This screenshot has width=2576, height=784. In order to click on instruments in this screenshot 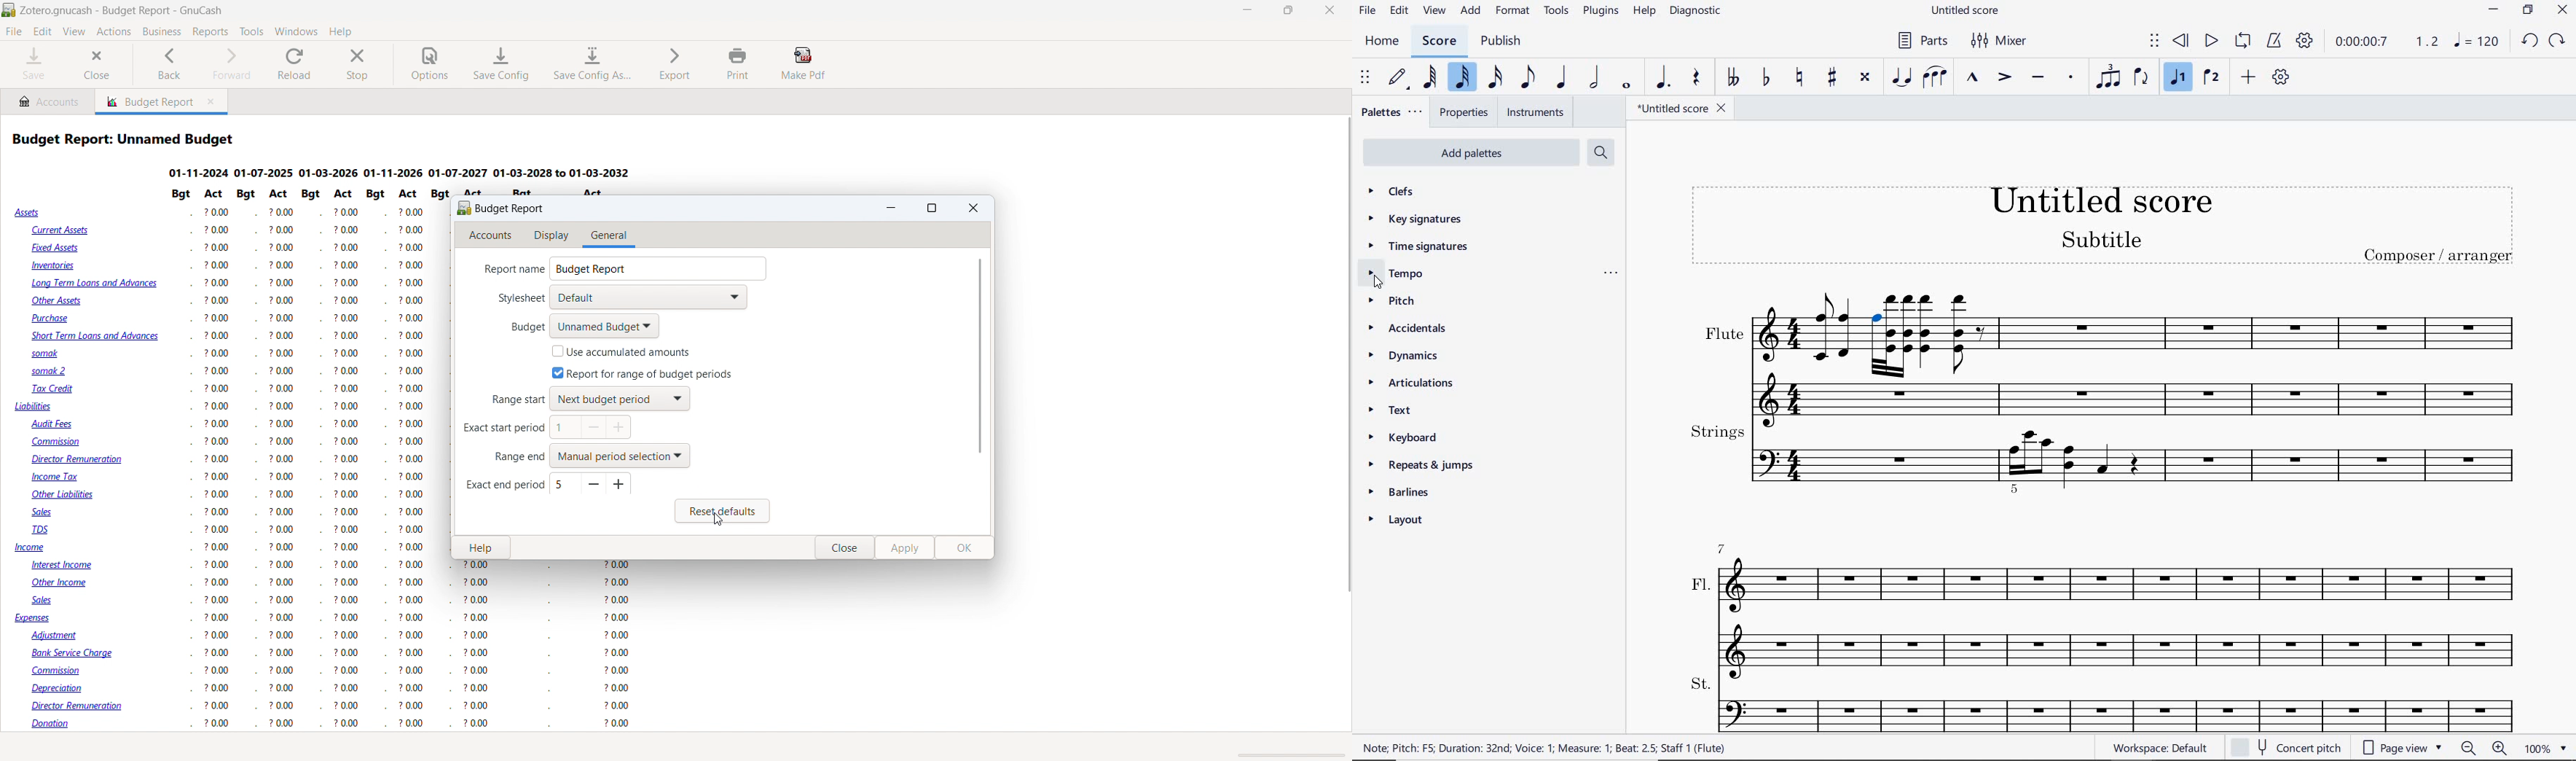, I will do `click(1532, 113)`.